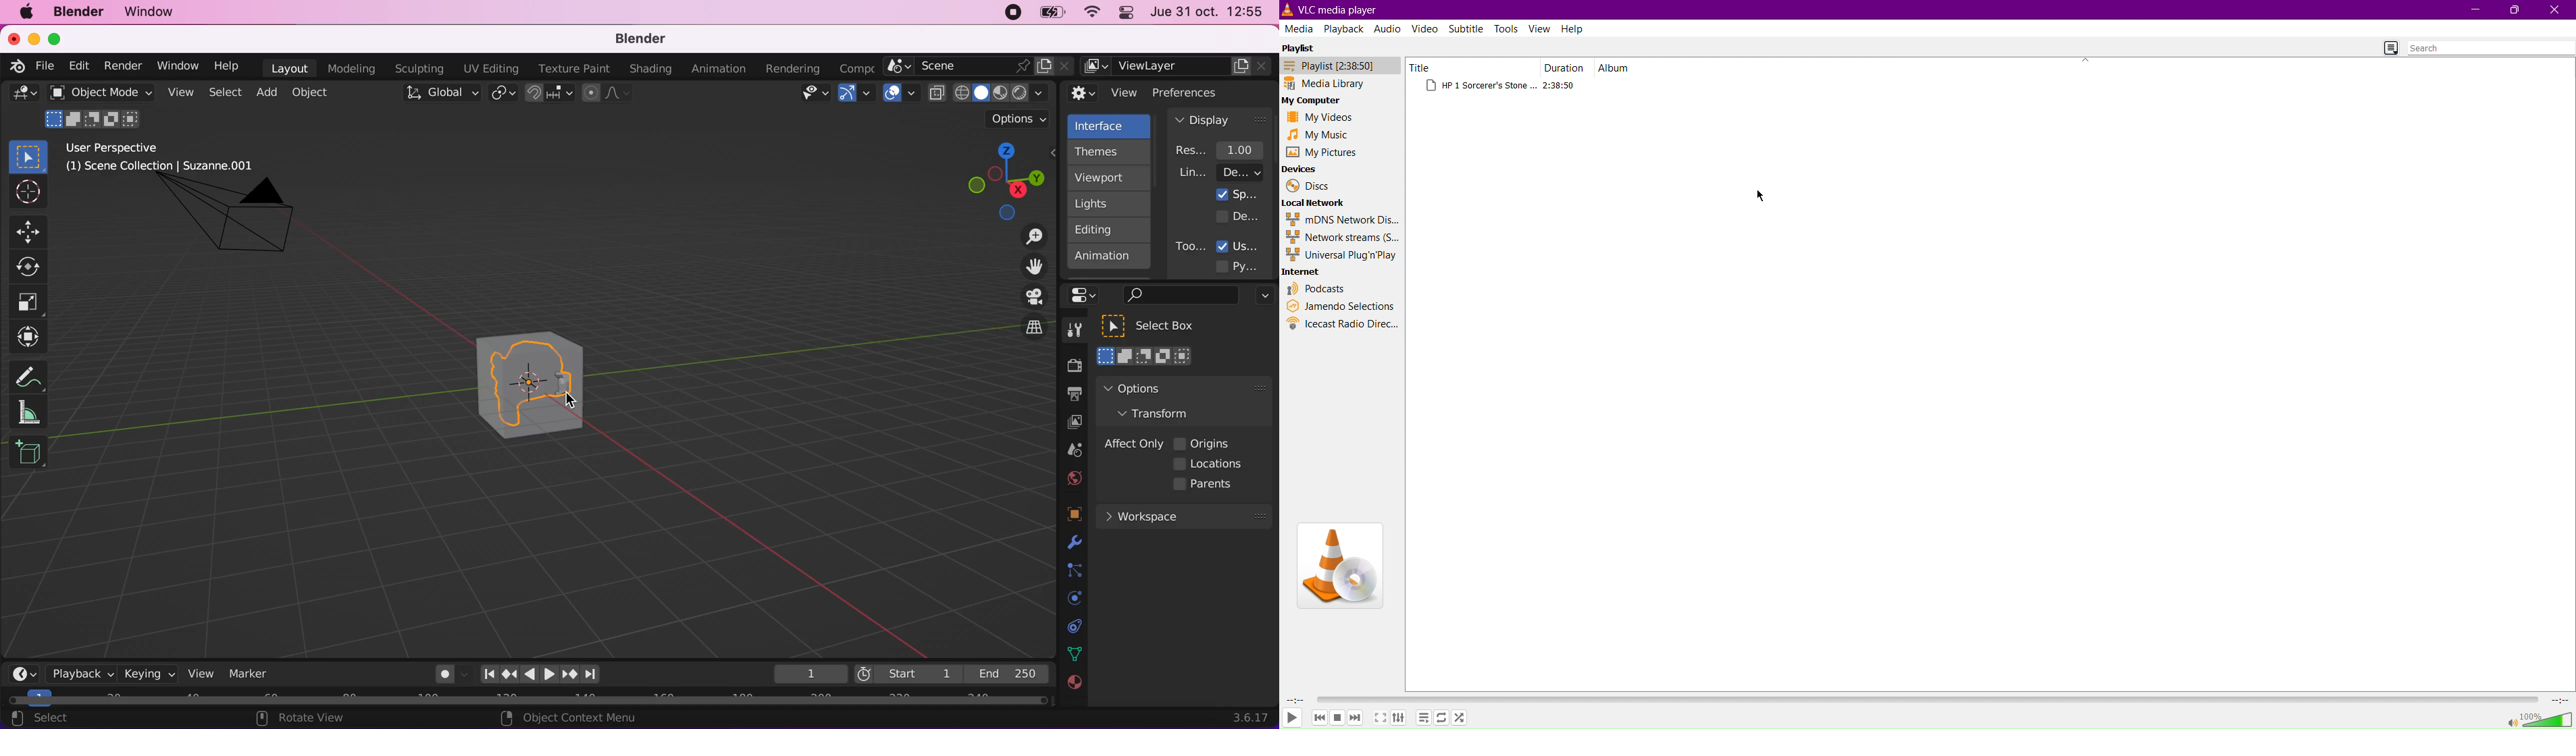 This screenshot has width=2576, height=756. Describe the element at coordinates (33, 374) in the screenshot. I see `annotate` at that location.